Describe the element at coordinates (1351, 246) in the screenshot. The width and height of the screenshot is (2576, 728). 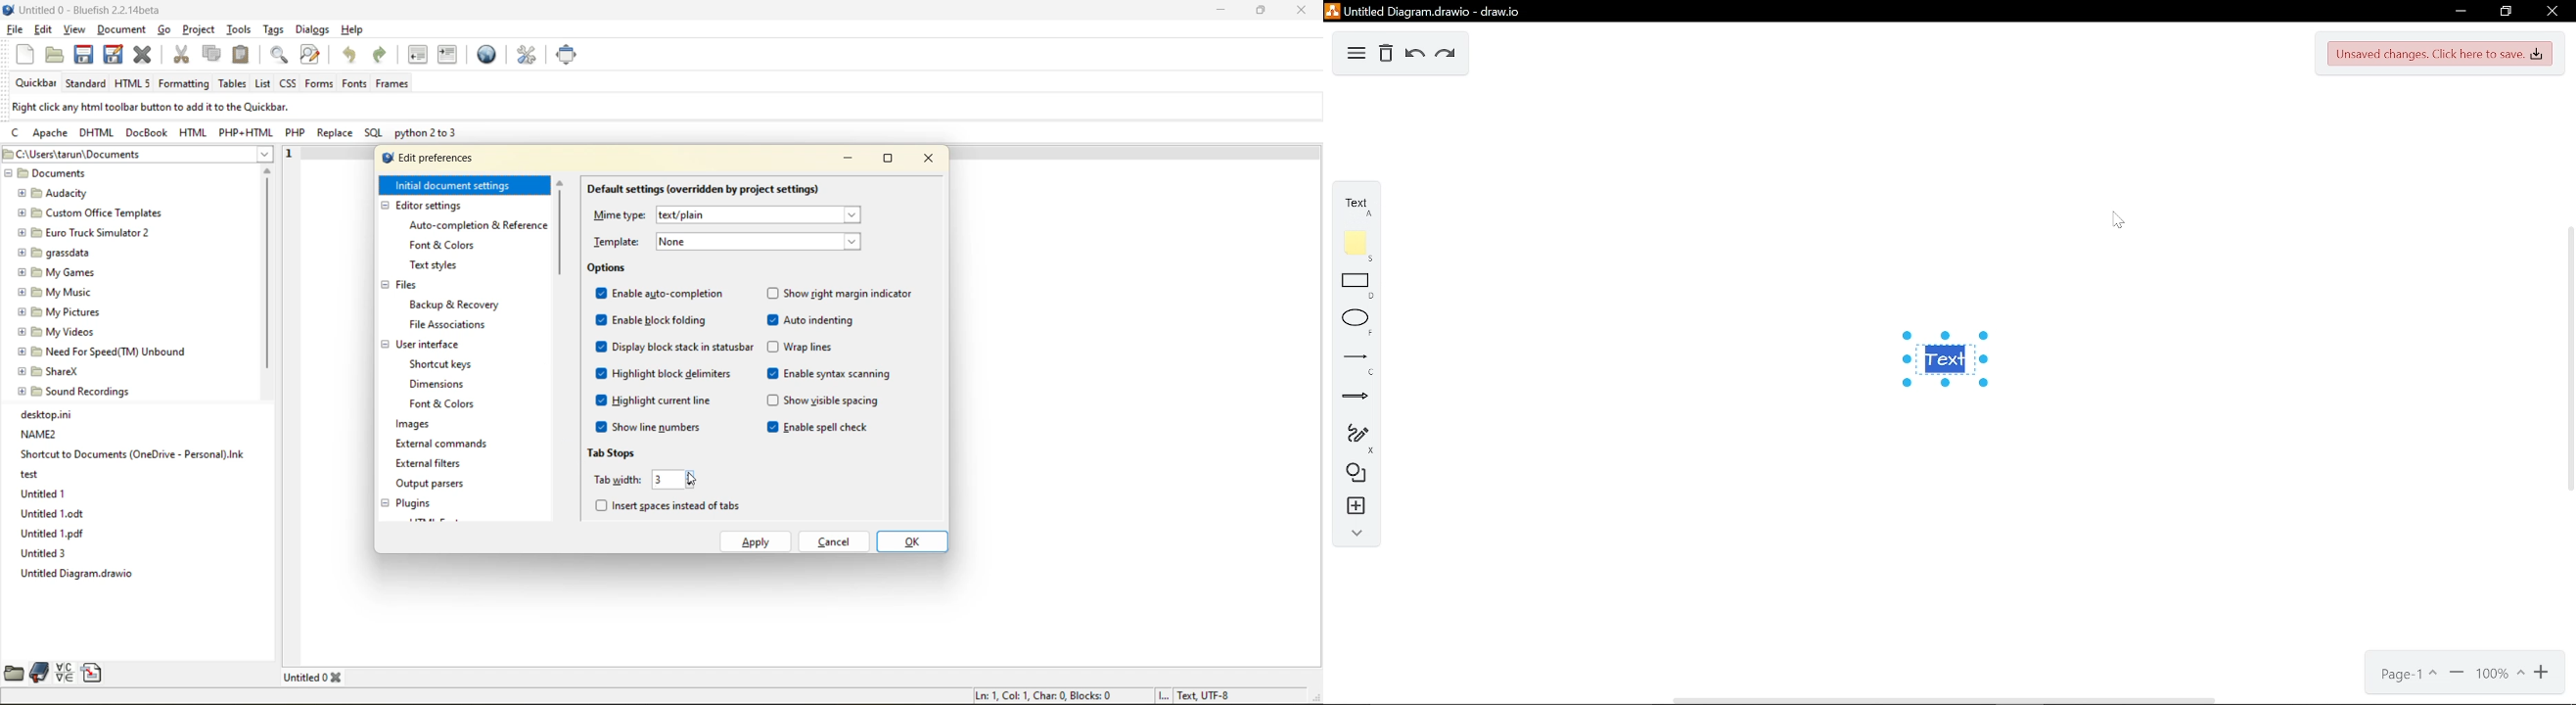
I see `Note` at that location.